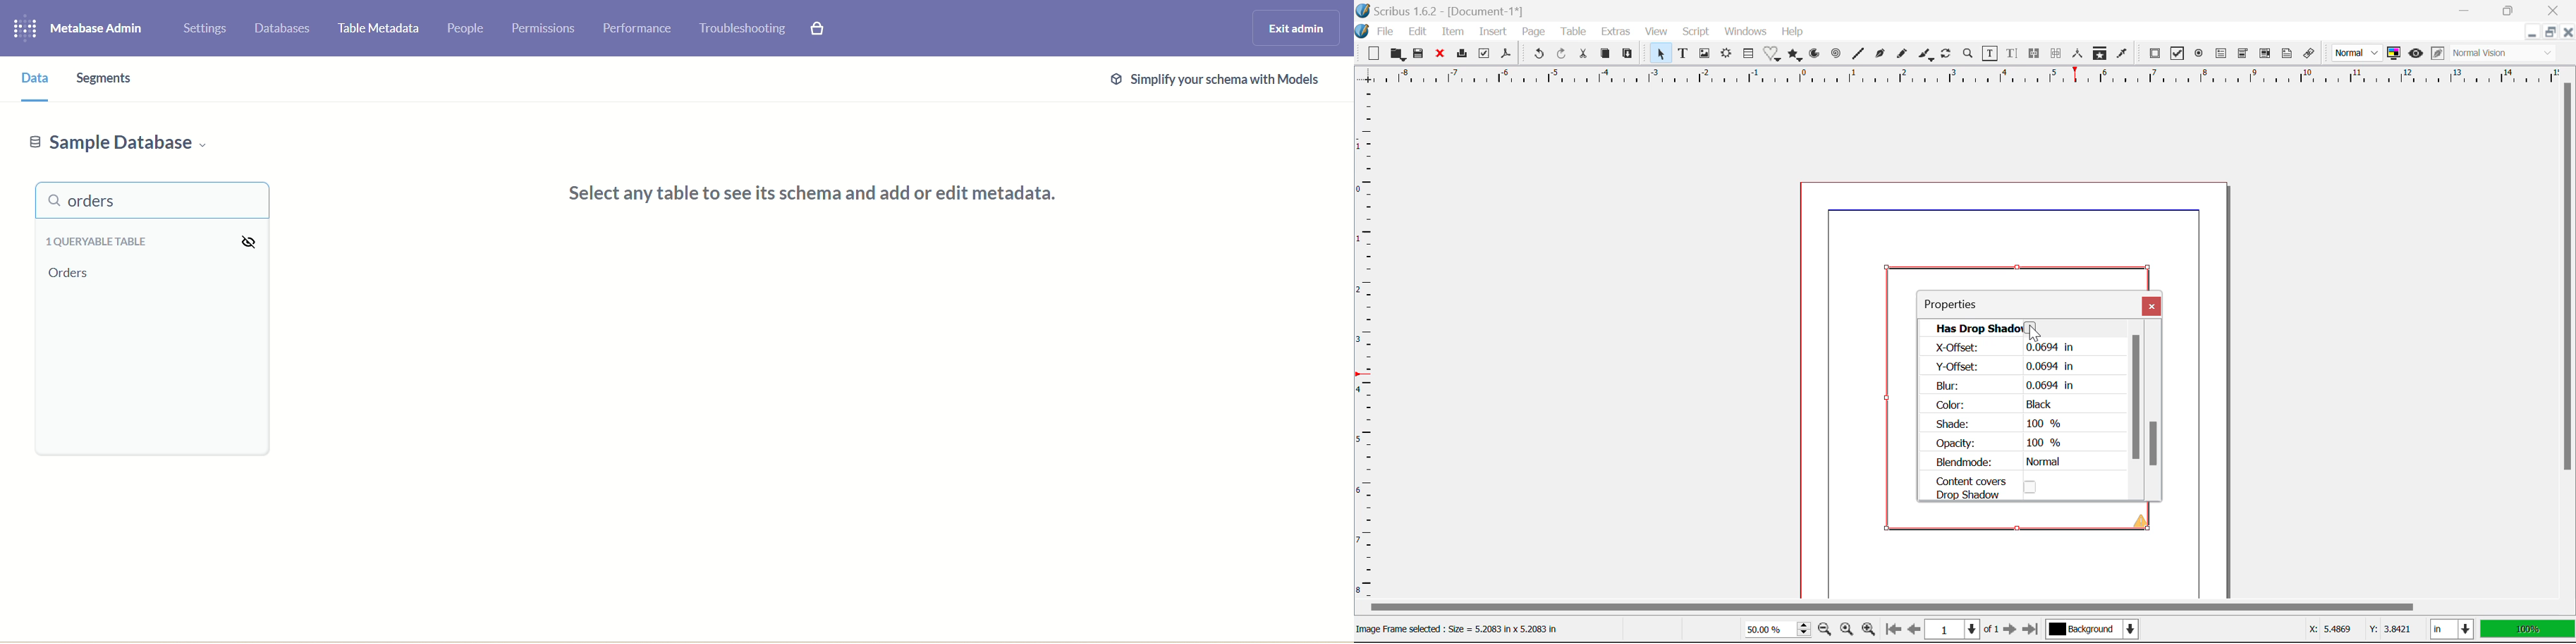 This screenshot has width=2576, height=644. Describe the element at coordinates (1537, 53) in the screenshot. I see `Undo` at that location.